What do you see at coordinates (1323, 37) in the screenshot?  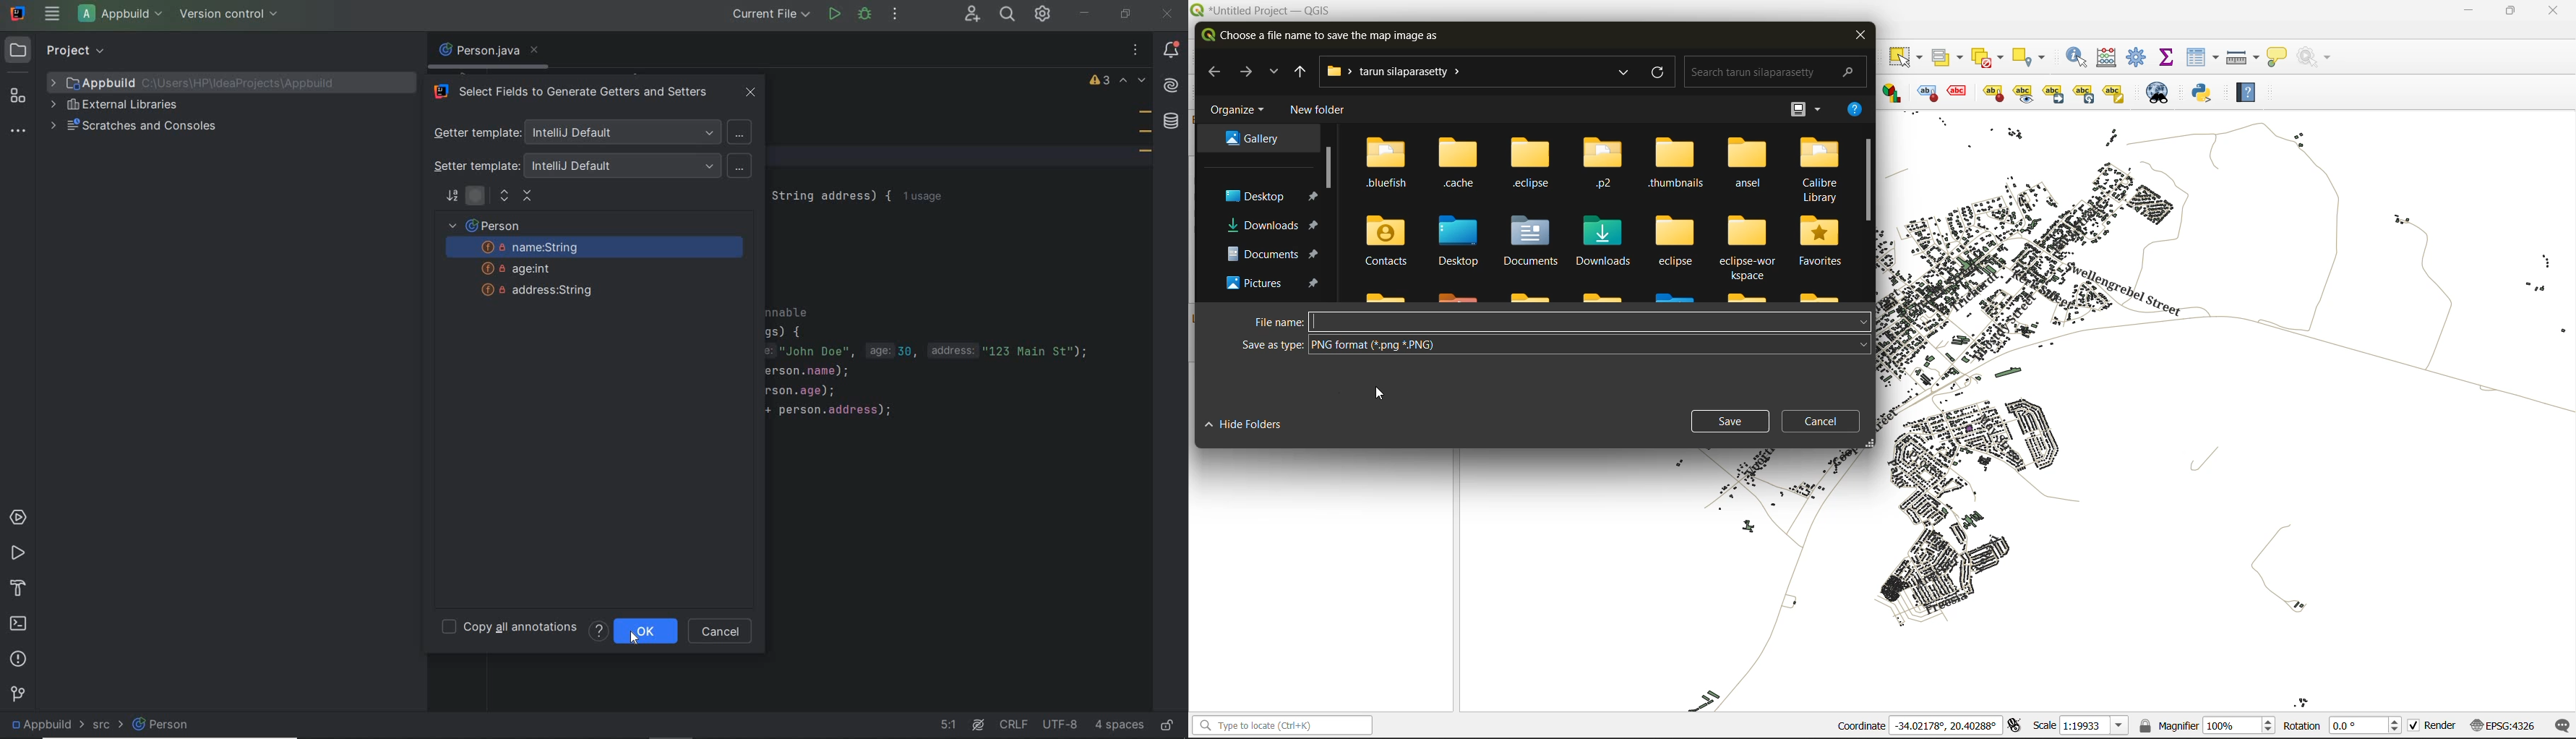 I see `choose a file name` at bounding box center [1323, 37].